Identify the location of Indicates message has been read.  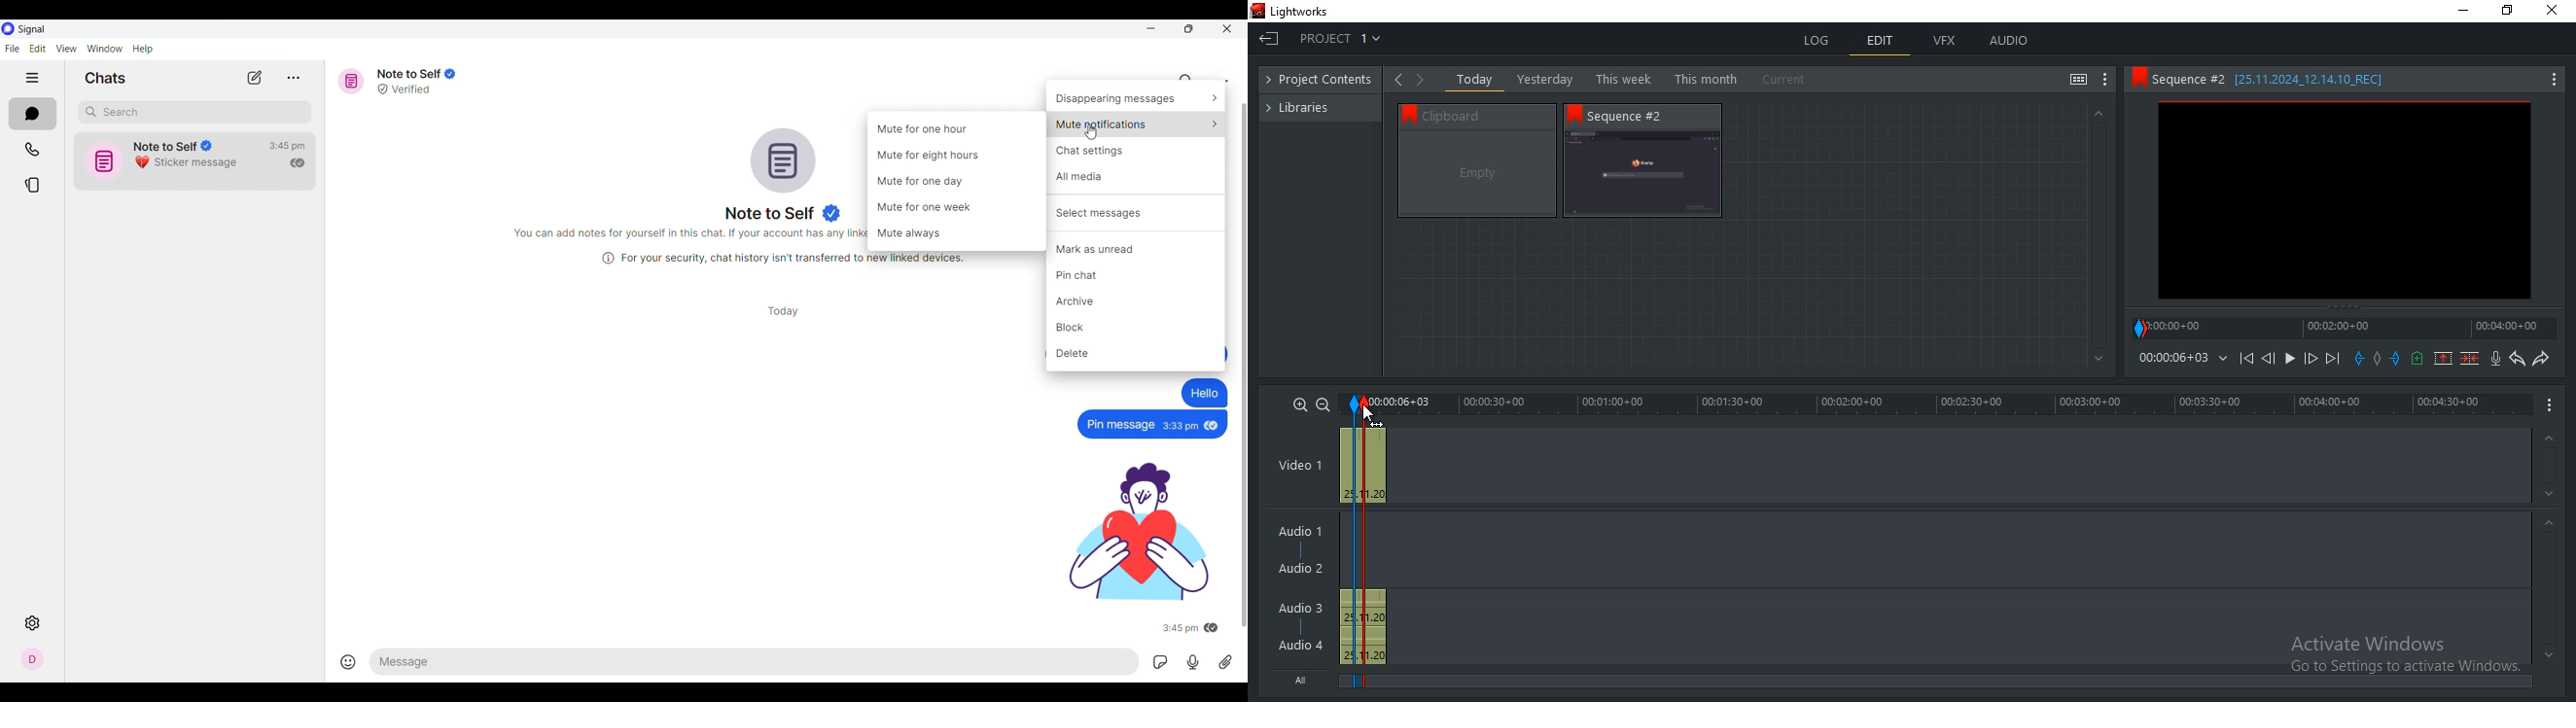
(297, 163).